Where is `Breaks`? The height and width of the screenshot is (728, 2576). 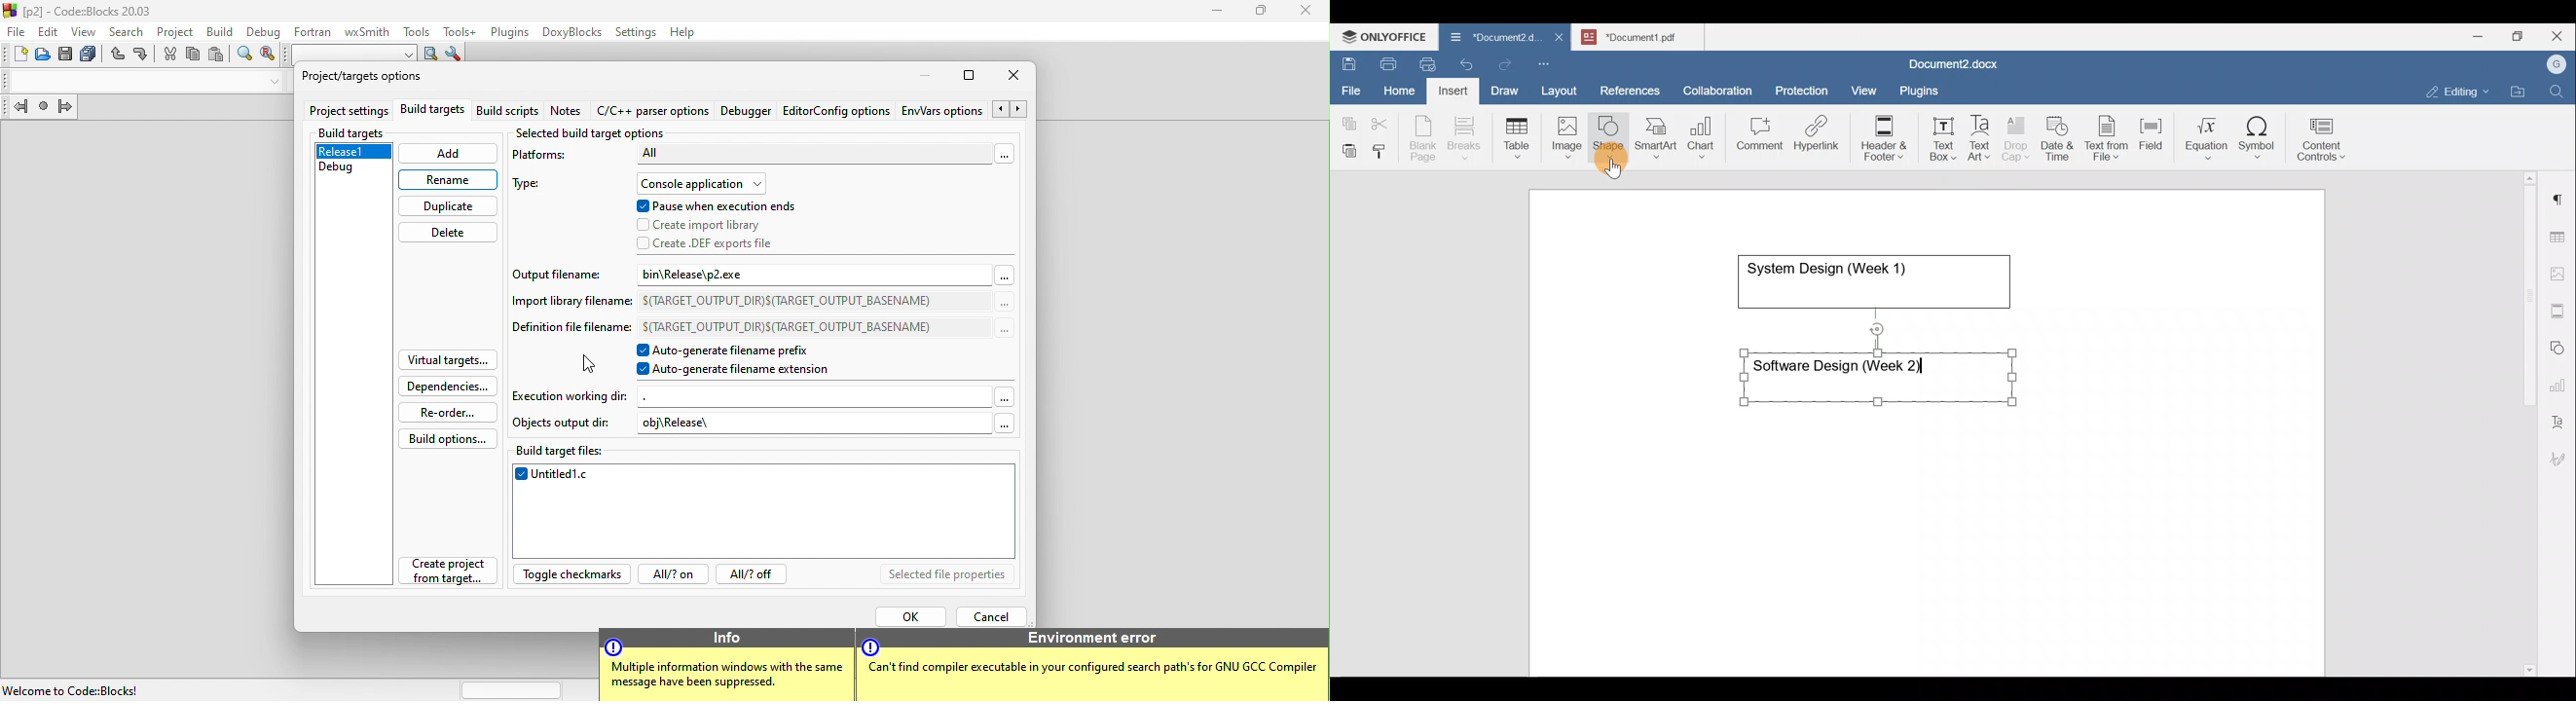
Breaks is located at coordinates (1464, 139).